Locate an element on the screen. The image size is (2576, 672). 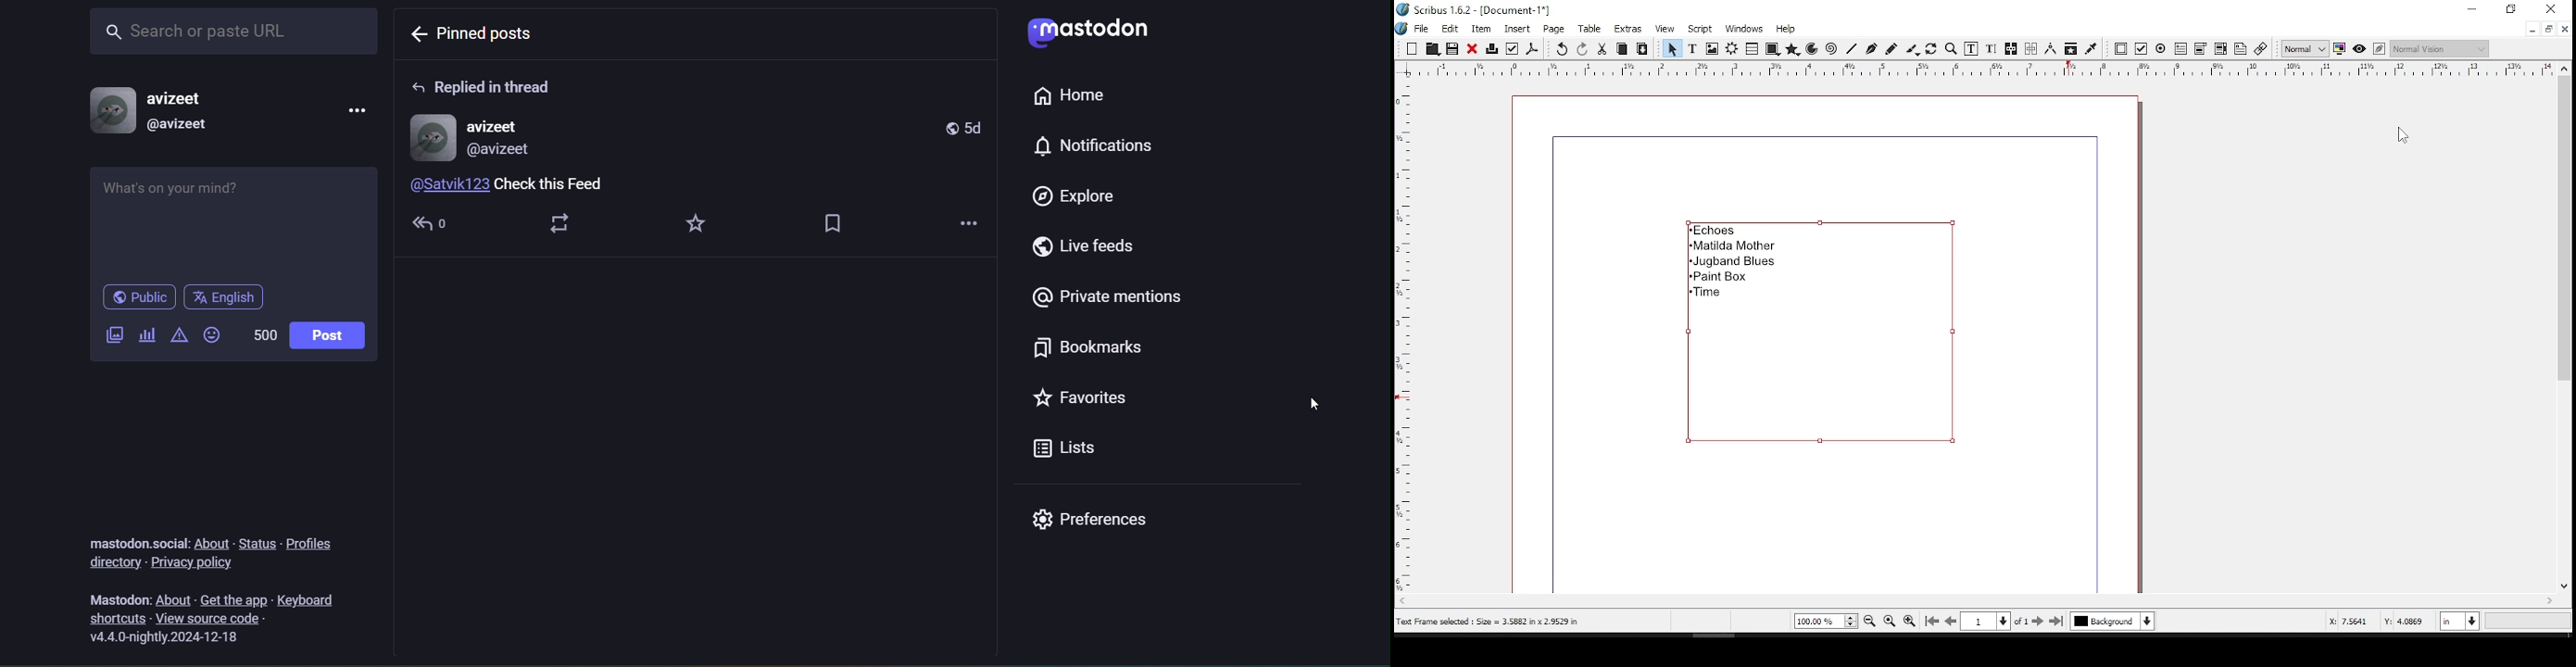
time posted is located at coordinates (979, 128).